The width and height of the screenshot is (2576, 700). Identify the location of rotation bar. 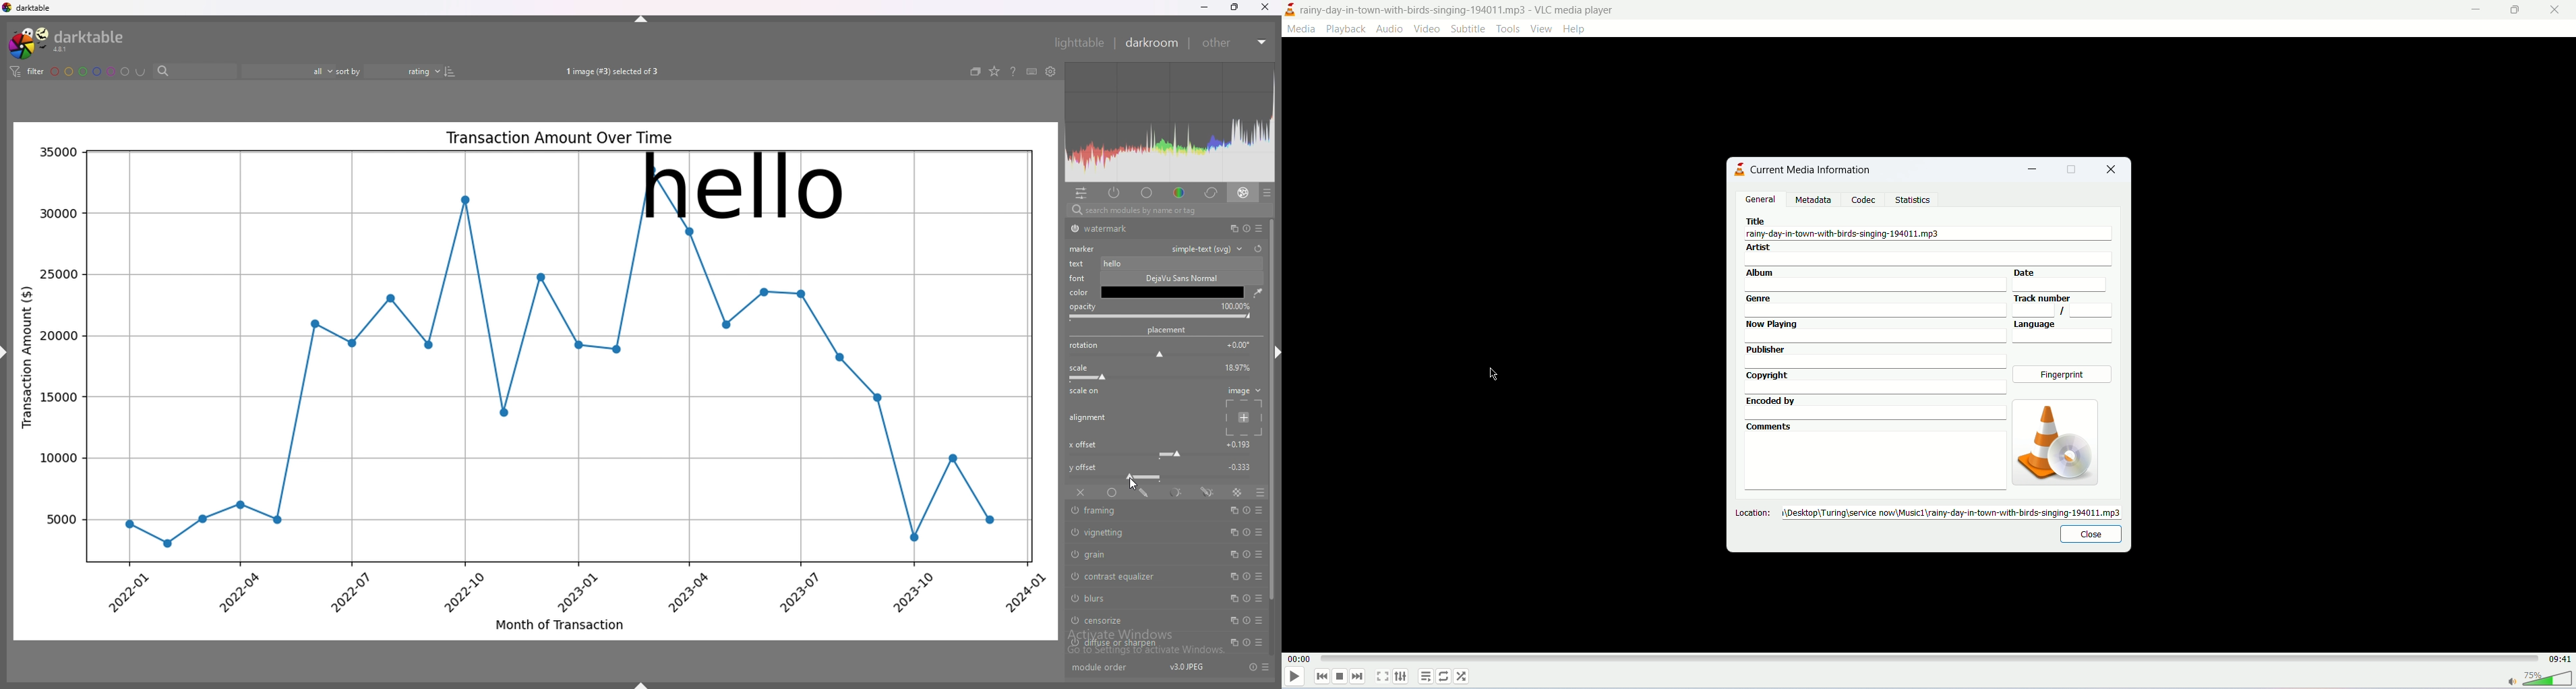
(1159, 356).